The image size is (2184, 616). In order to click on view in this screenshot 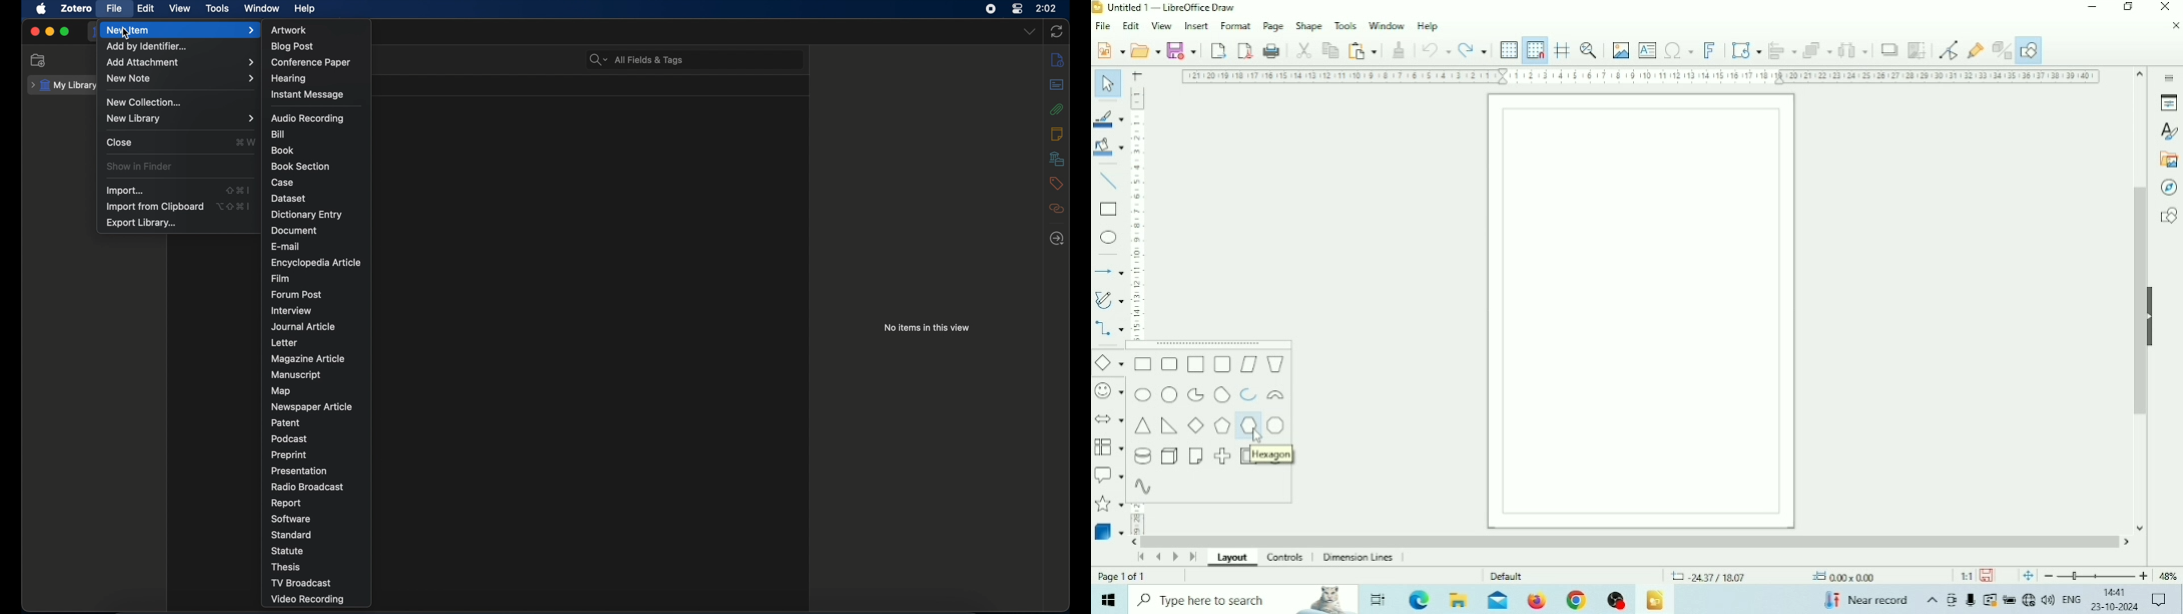, I will do `click(181, 9)`.